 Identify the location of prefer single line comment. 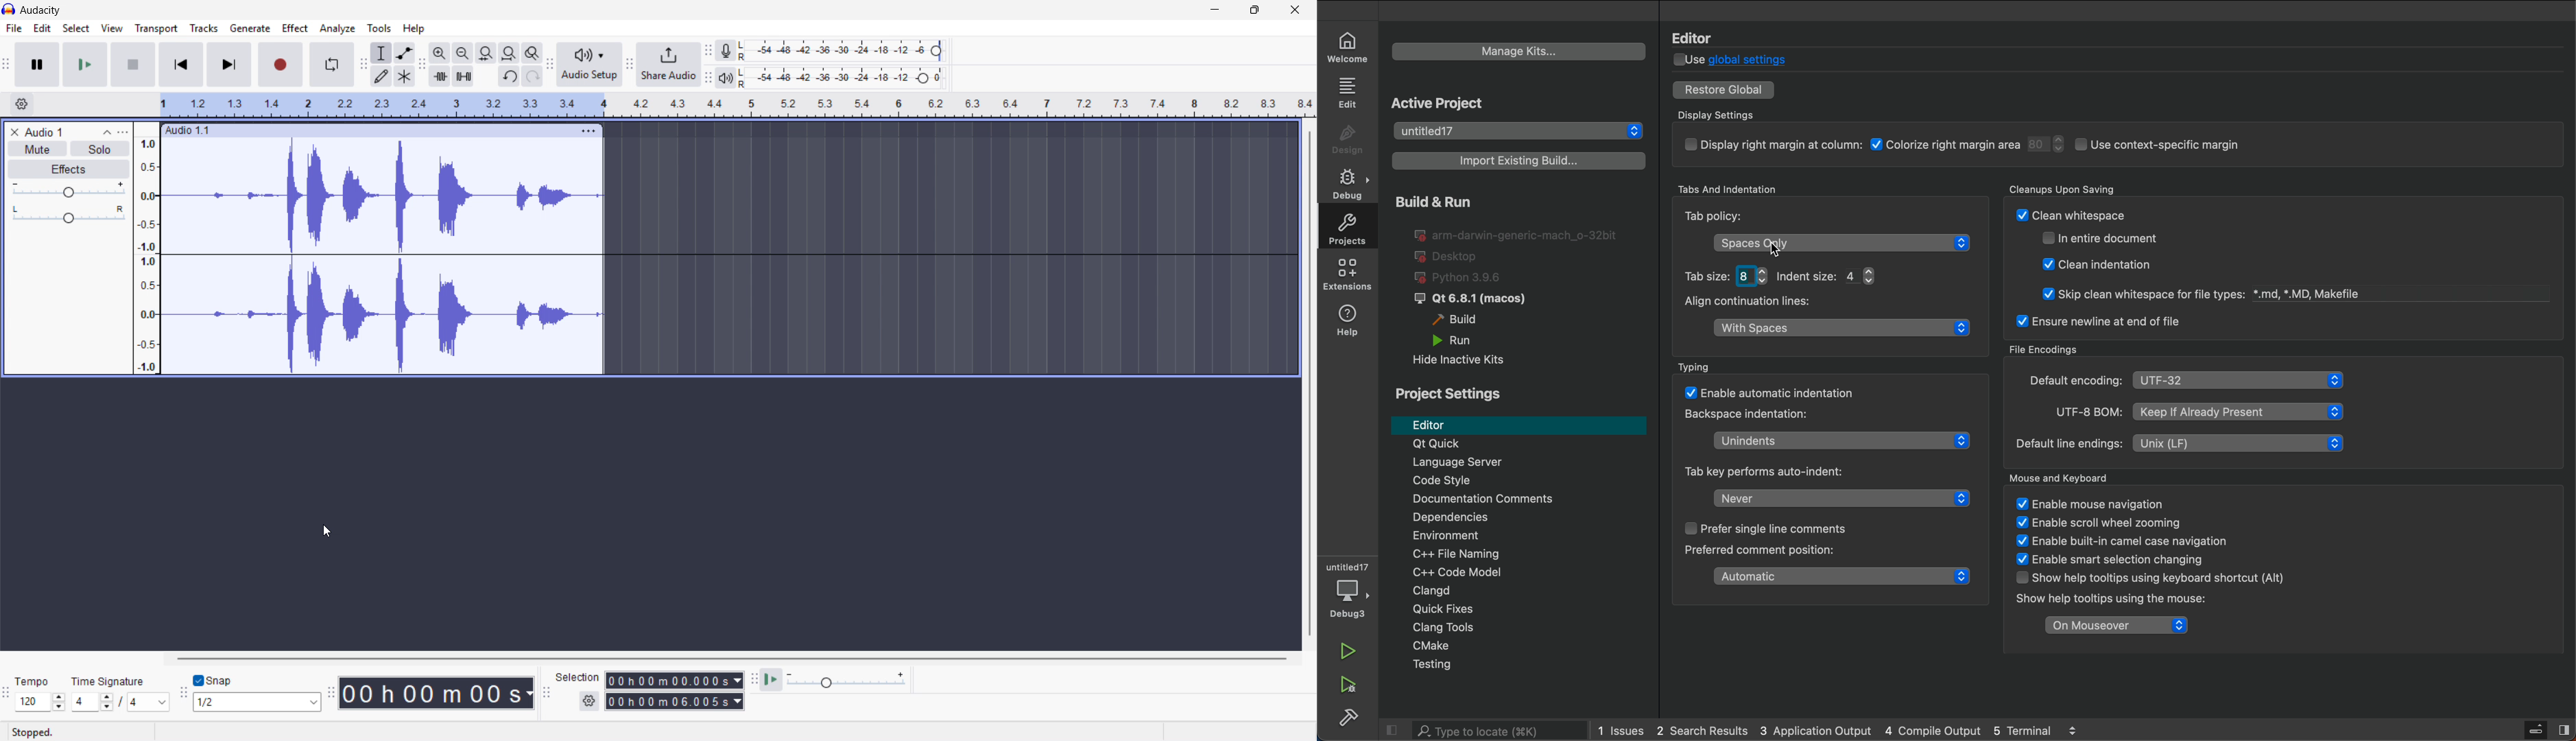
(1764, 531).